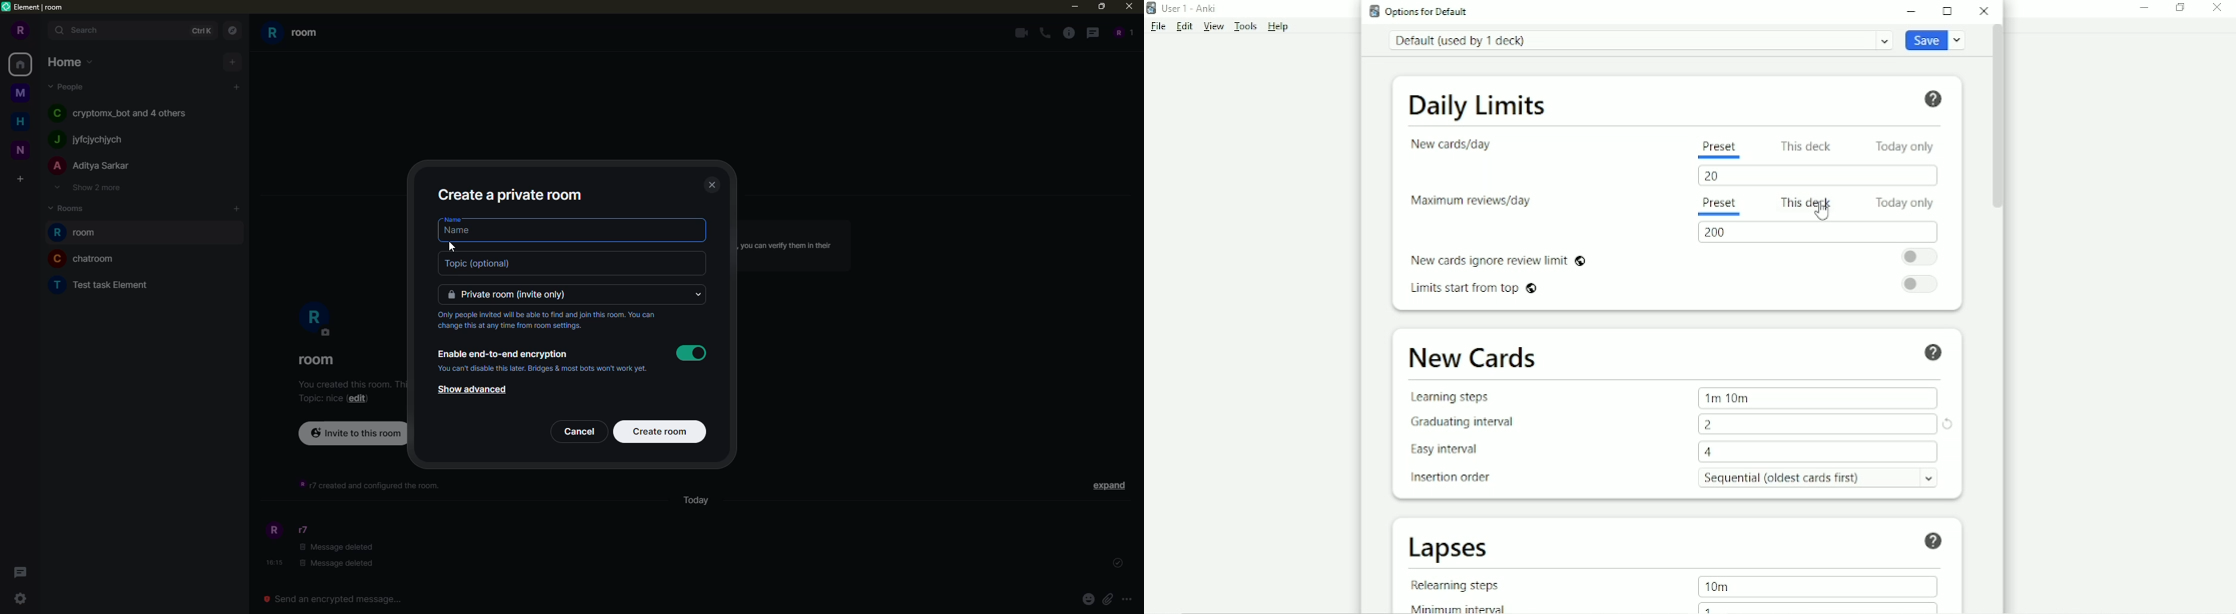  Describe the element at coordinates (1809, 145) in the screenshot. I see `This deck` at that location.